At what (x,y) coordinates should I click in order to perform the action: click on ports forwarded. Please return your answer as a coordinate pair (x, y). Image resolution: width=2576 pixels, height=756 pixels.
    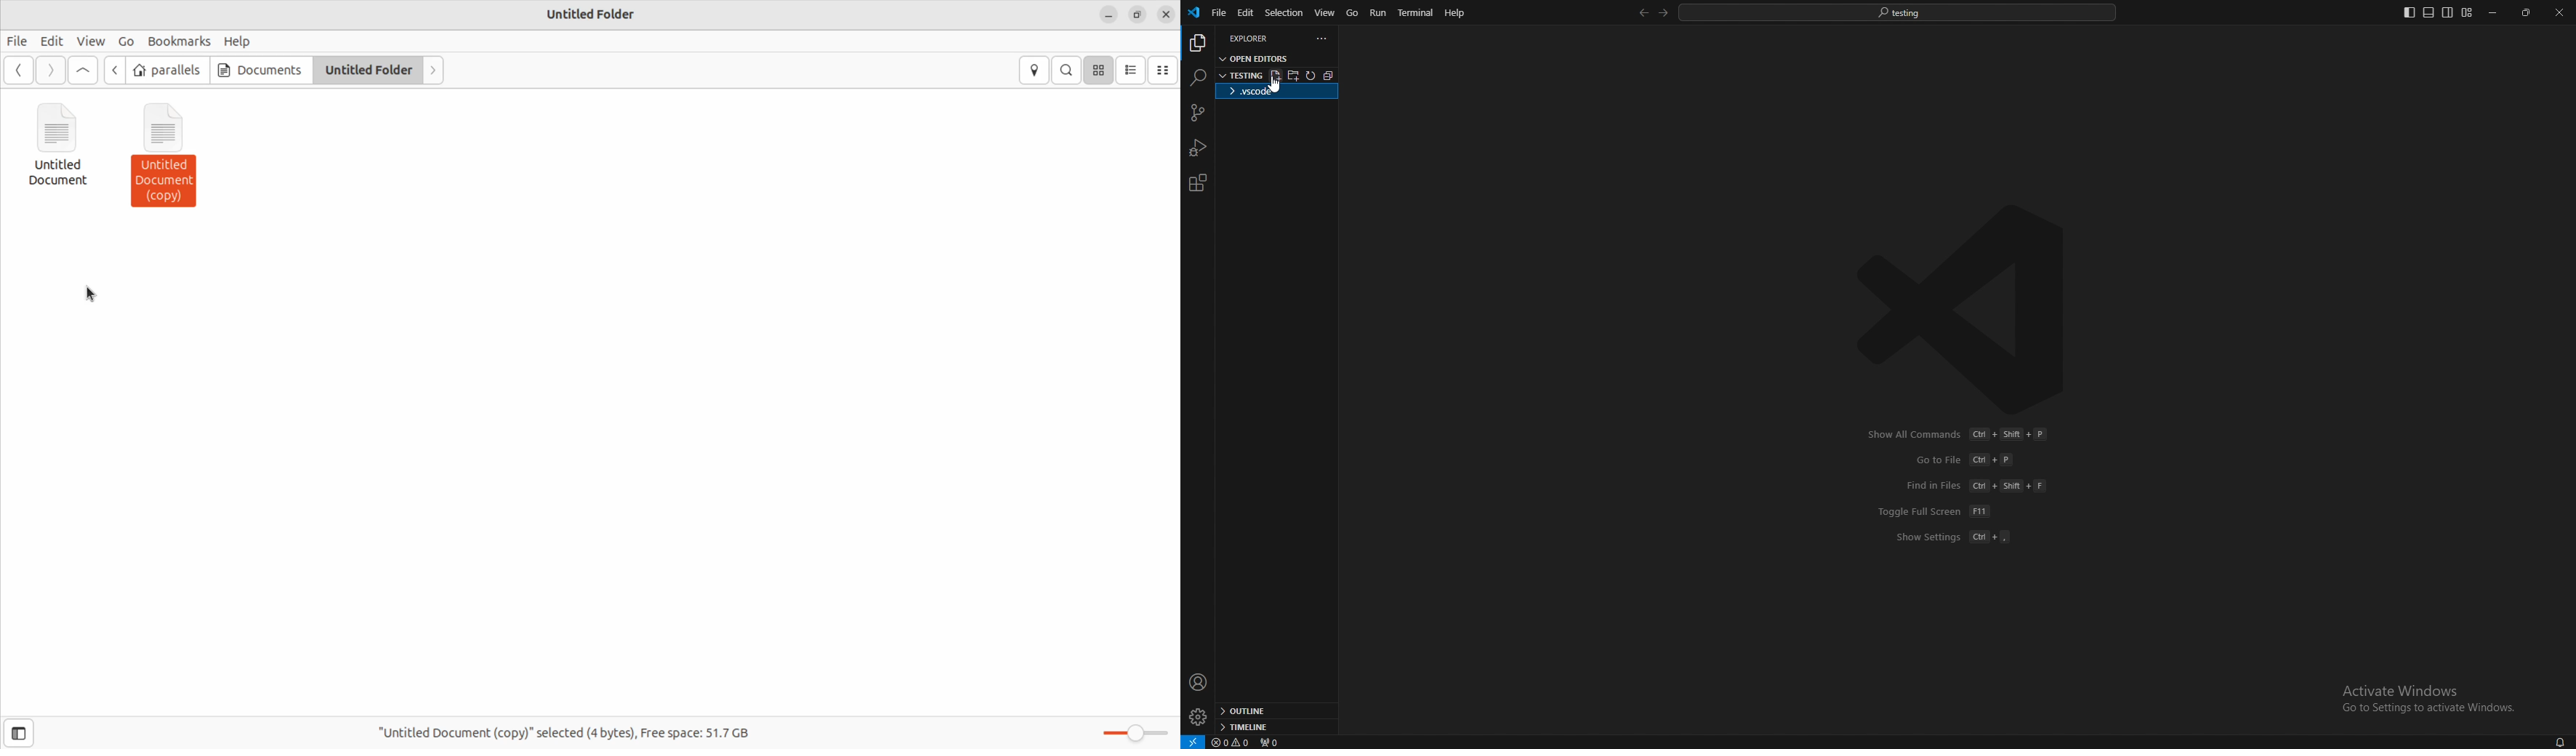
    Looking at the image, I should click on (1276, 742).